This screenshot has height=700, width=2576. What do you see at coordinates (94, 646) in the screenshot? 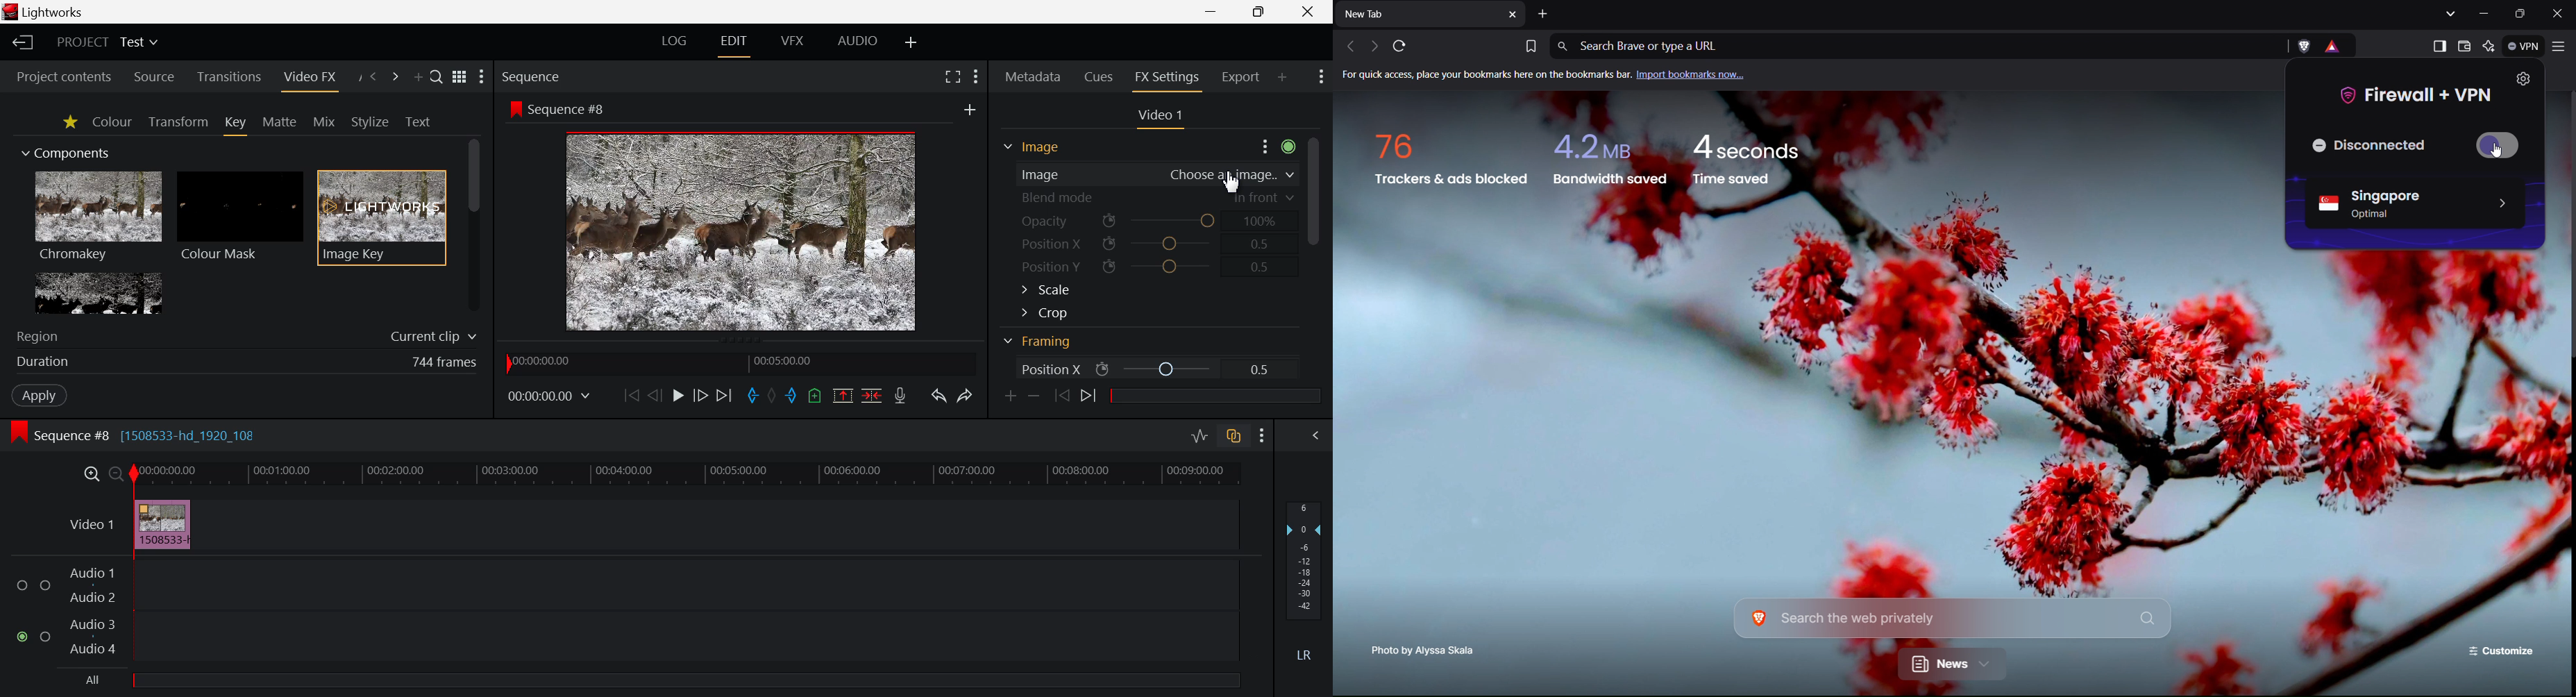
I see `Audio 4` at bounding box center [94, 646].